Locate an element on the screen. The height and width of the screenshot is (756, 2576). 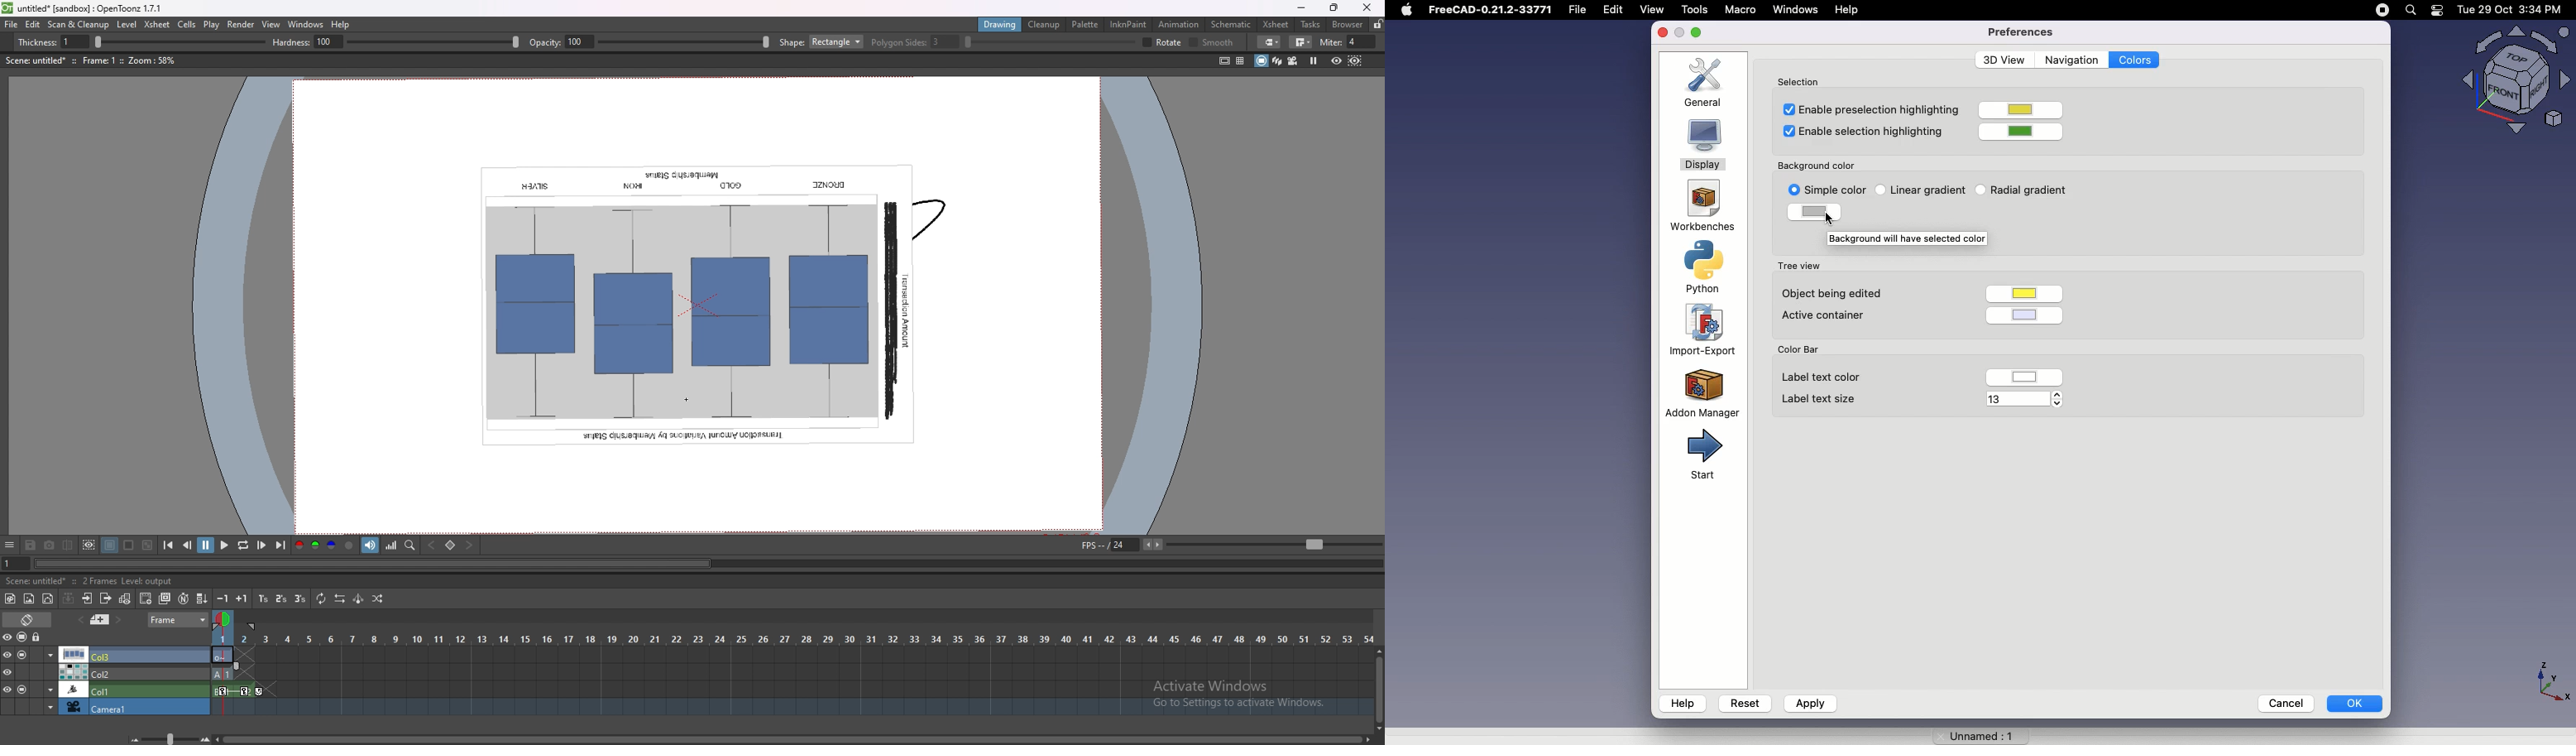
help is located at coordinates (341, 25).